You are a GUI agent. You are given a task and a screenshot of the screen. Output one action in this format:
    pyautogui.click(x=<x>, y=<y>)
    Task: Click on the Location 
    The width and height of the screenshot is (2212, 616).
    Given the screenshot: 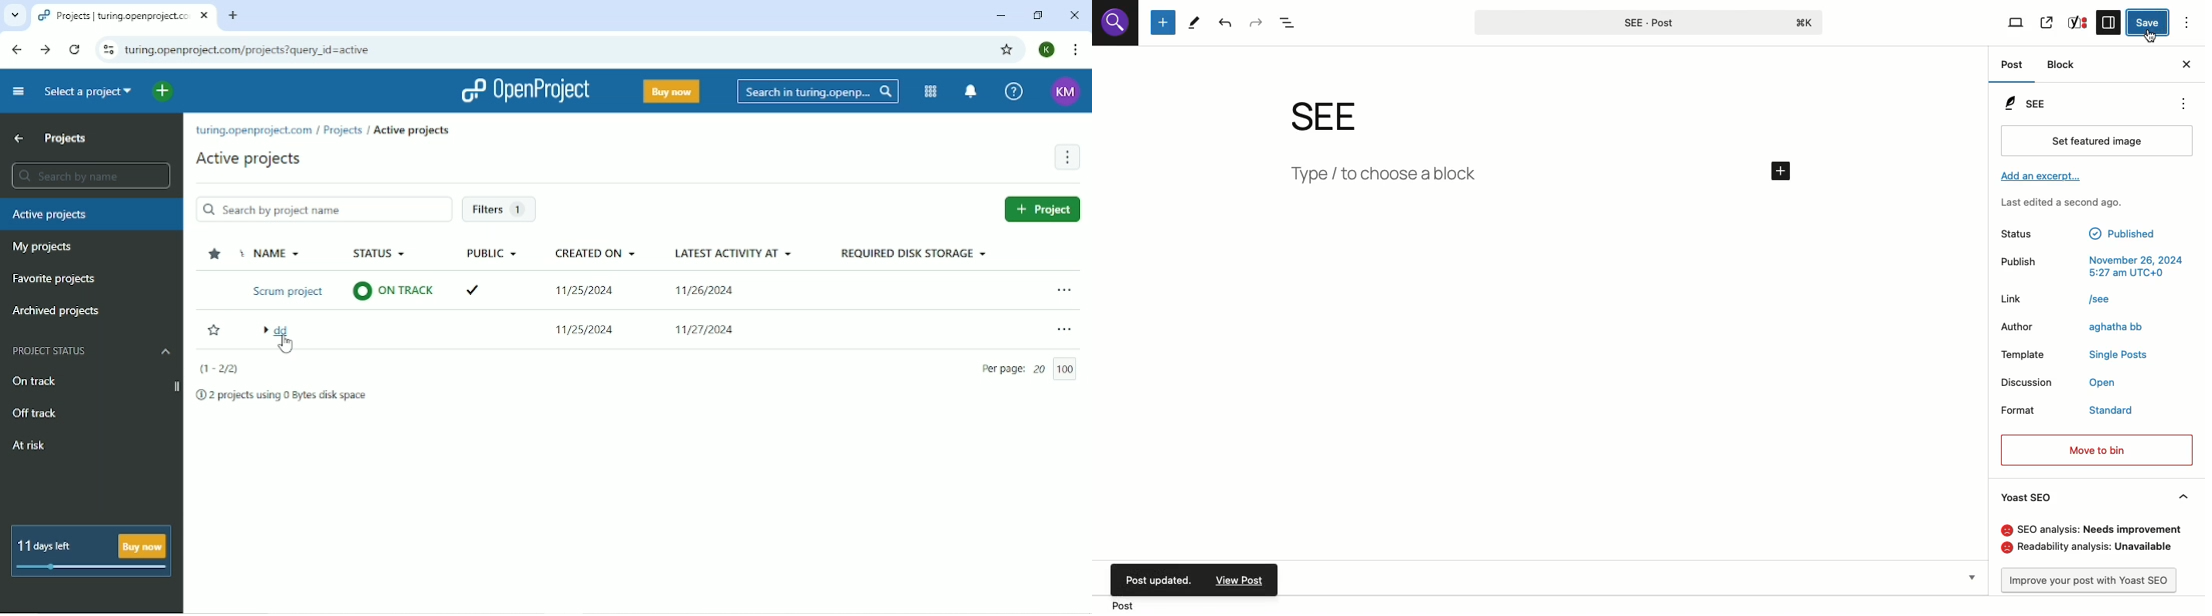 What is the action you would take?
    pyautogui.click(x=1125, y=605)
    